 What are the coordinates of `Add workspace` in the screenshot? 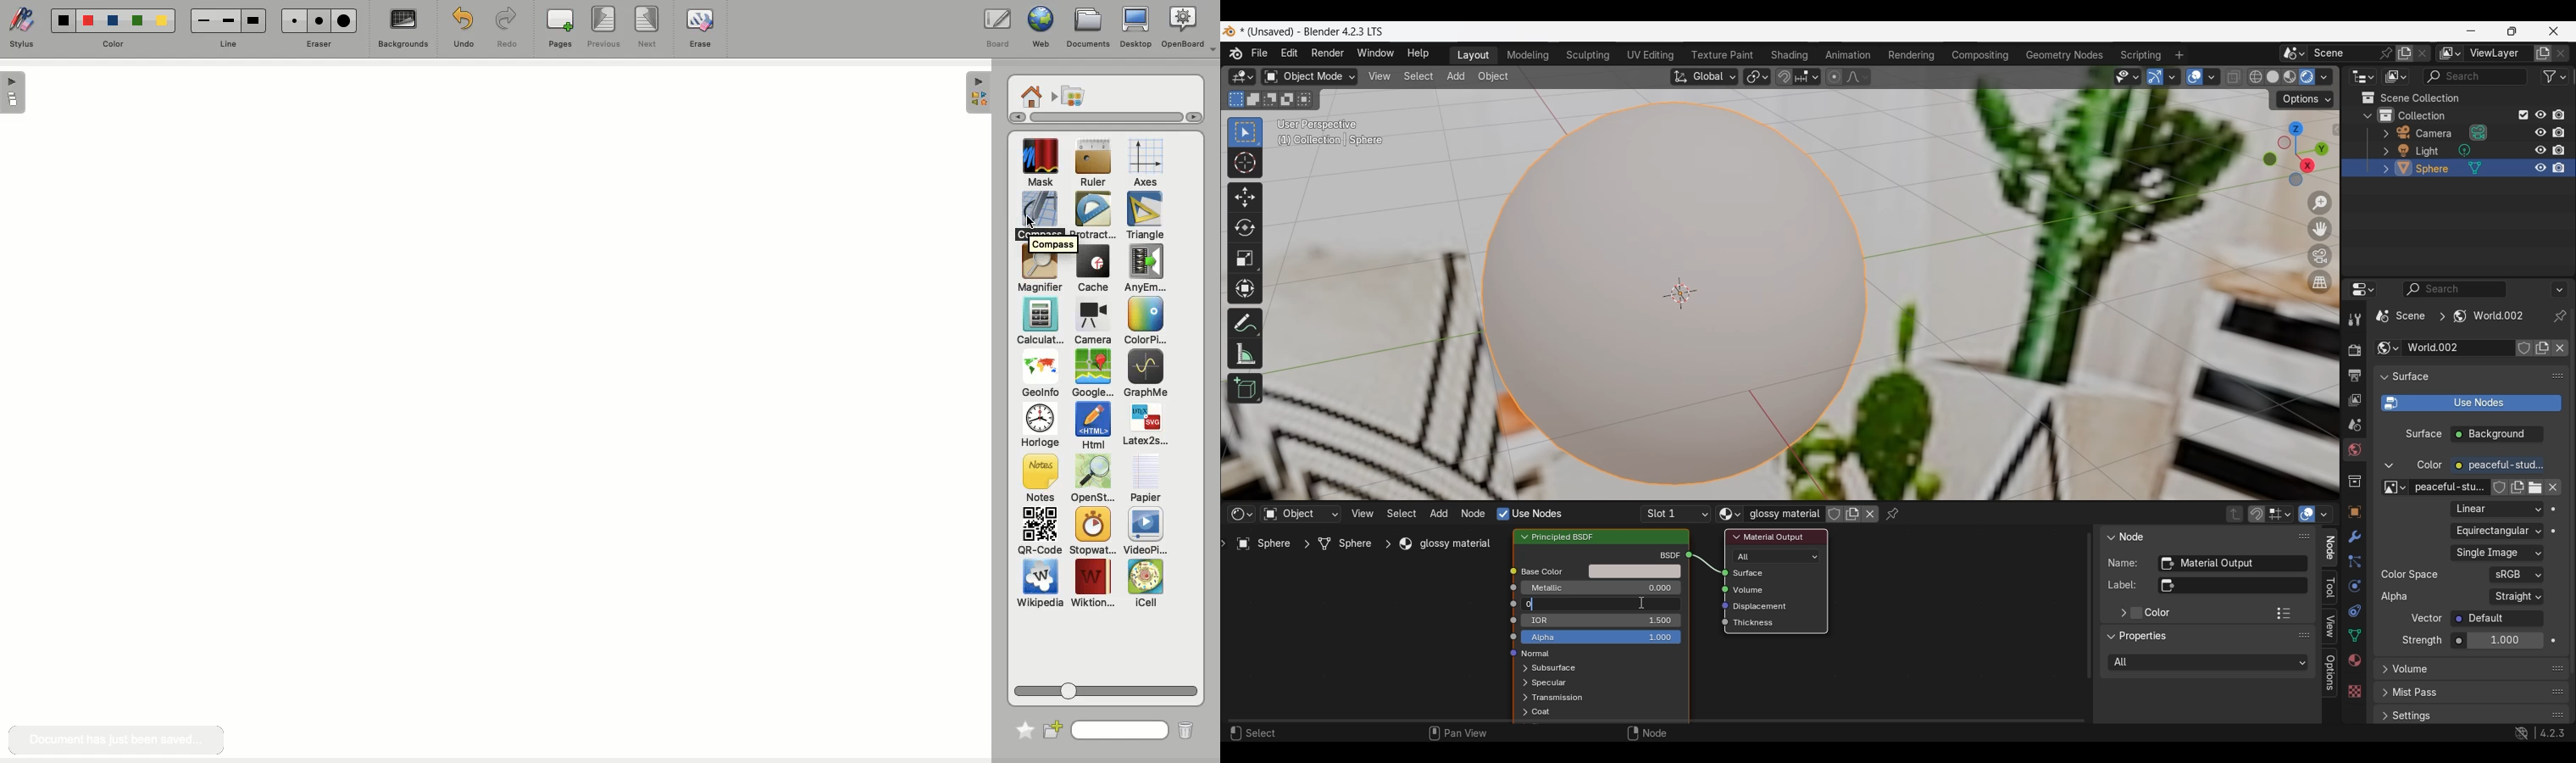 It's located at (2180, 54).